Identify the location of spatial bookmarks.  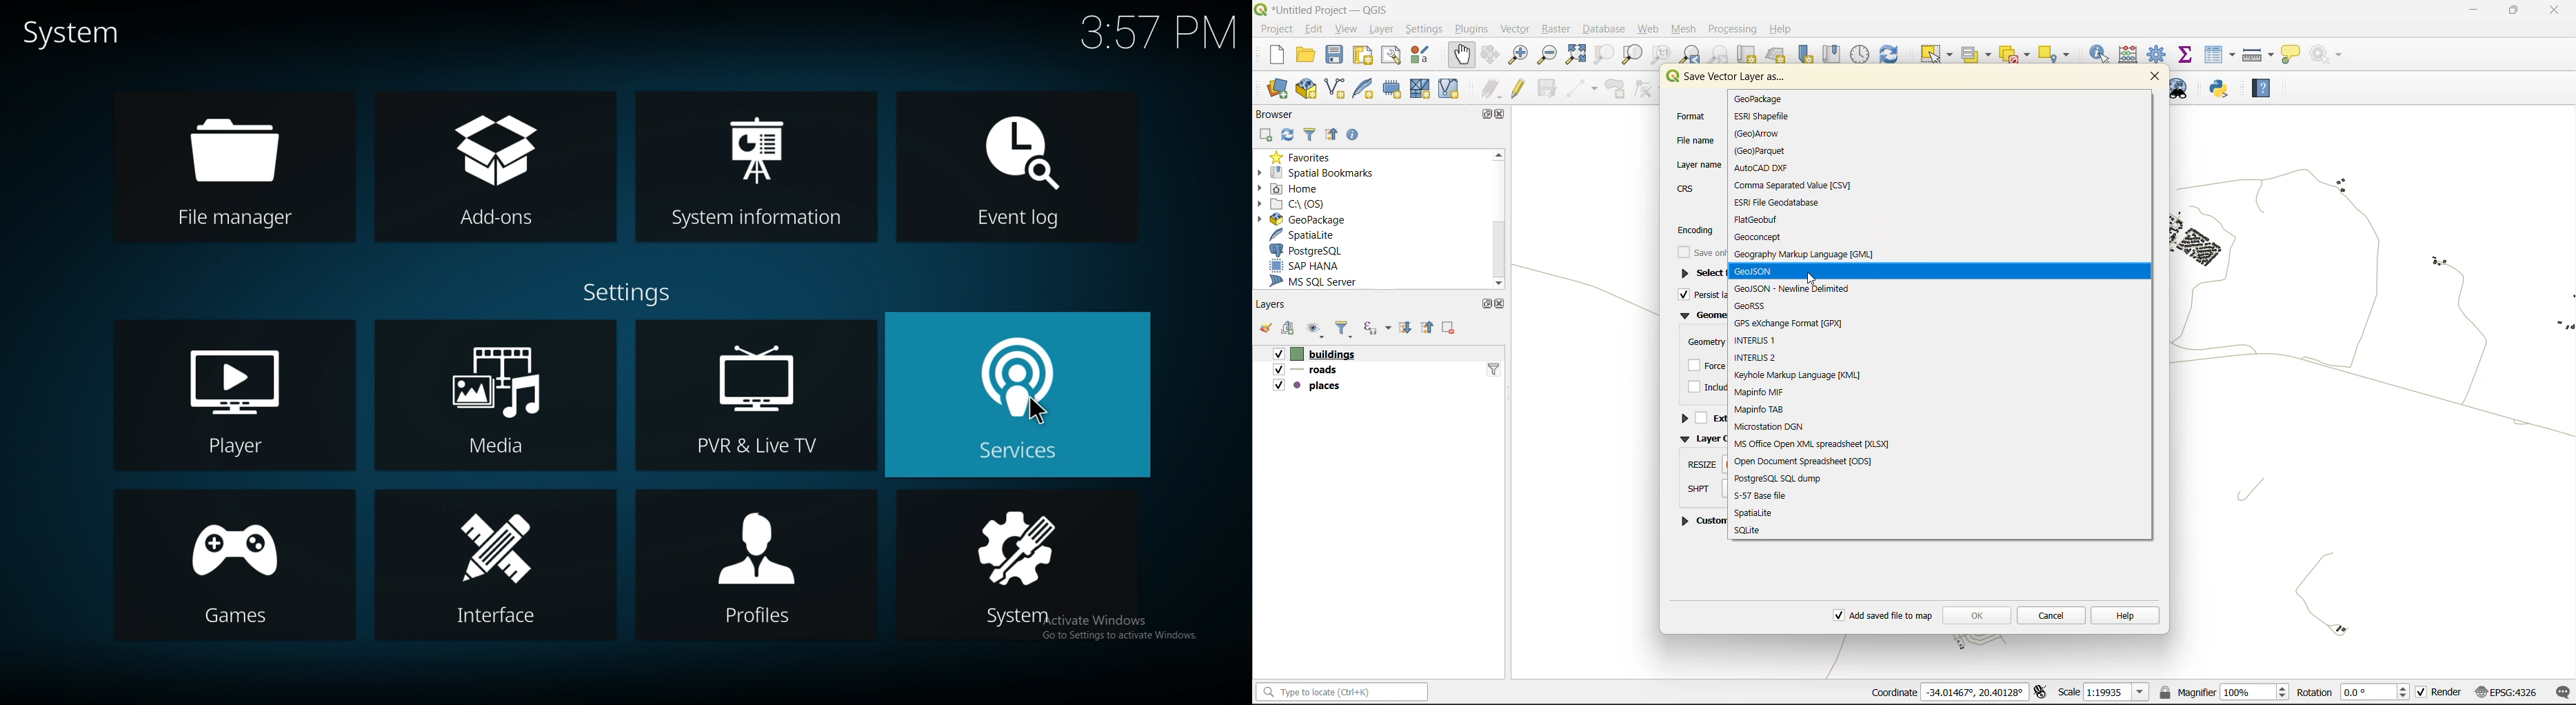
(1323, 174).